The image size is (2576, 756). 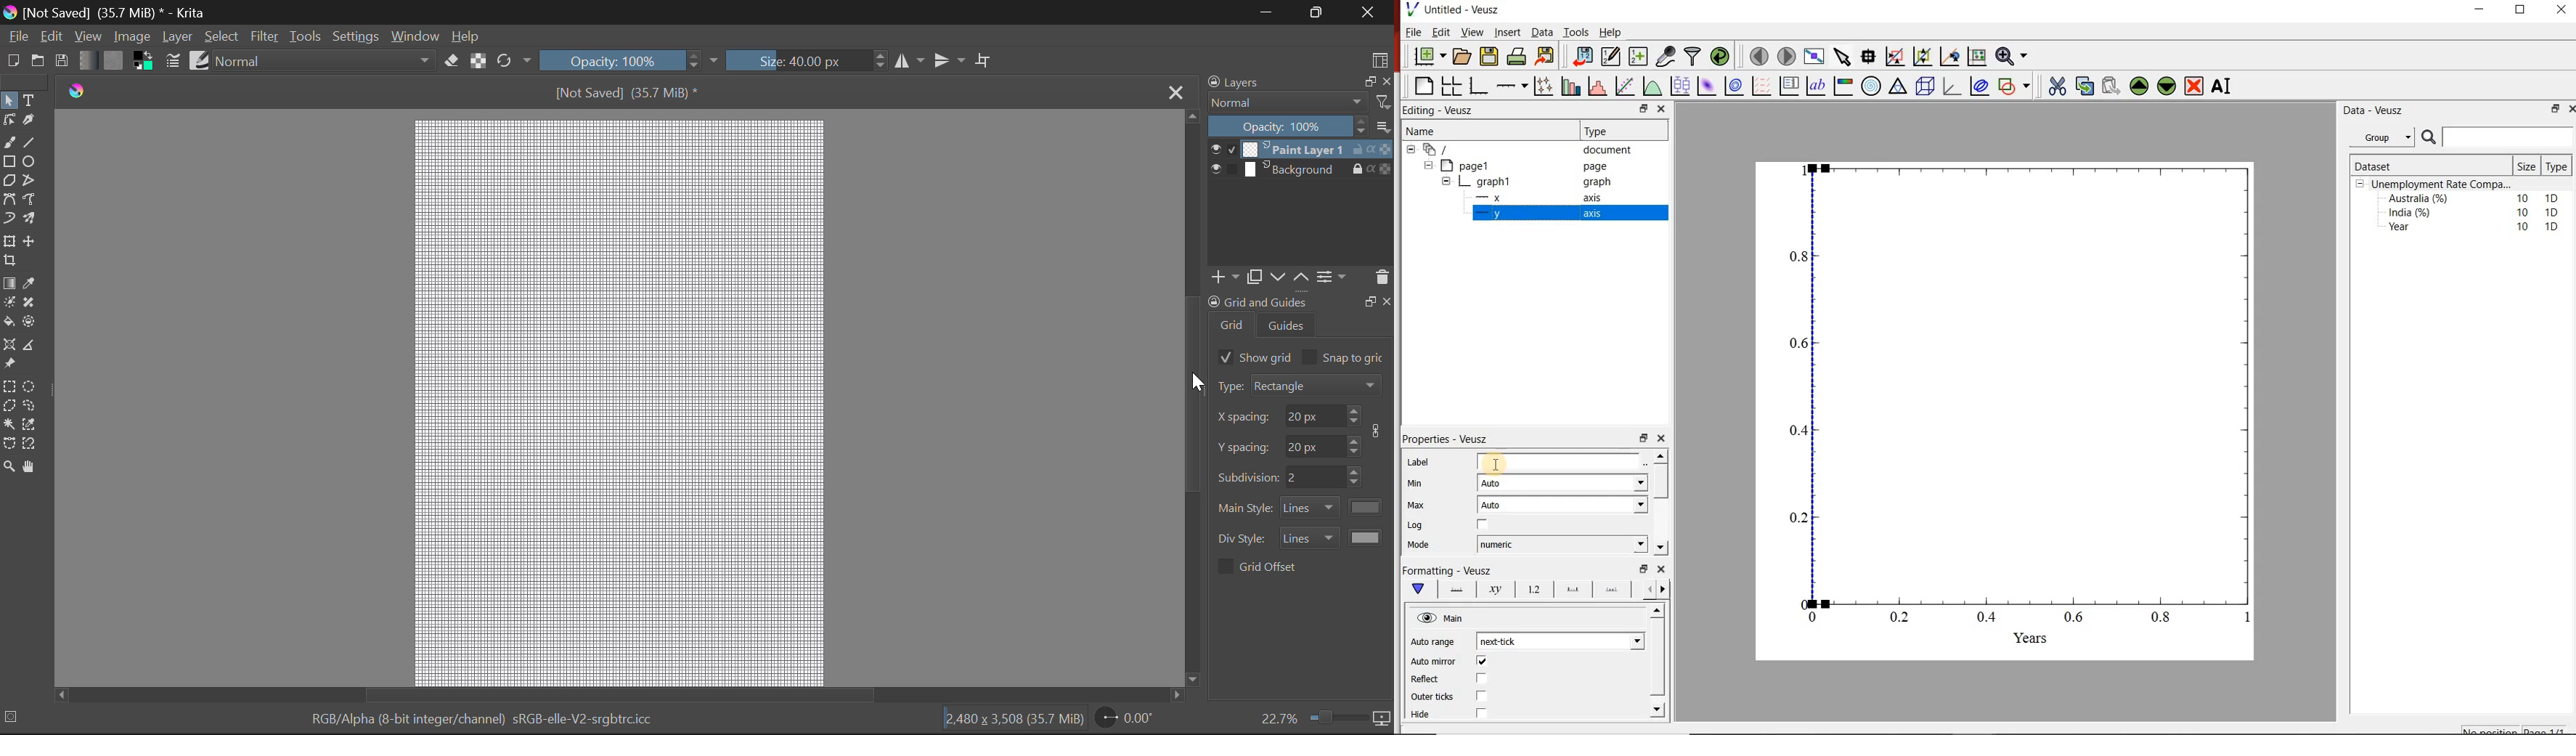 What do you see at coordinates (30, 161) in the screenshot?
I see `Elipses` at bounding box center [30, 161].